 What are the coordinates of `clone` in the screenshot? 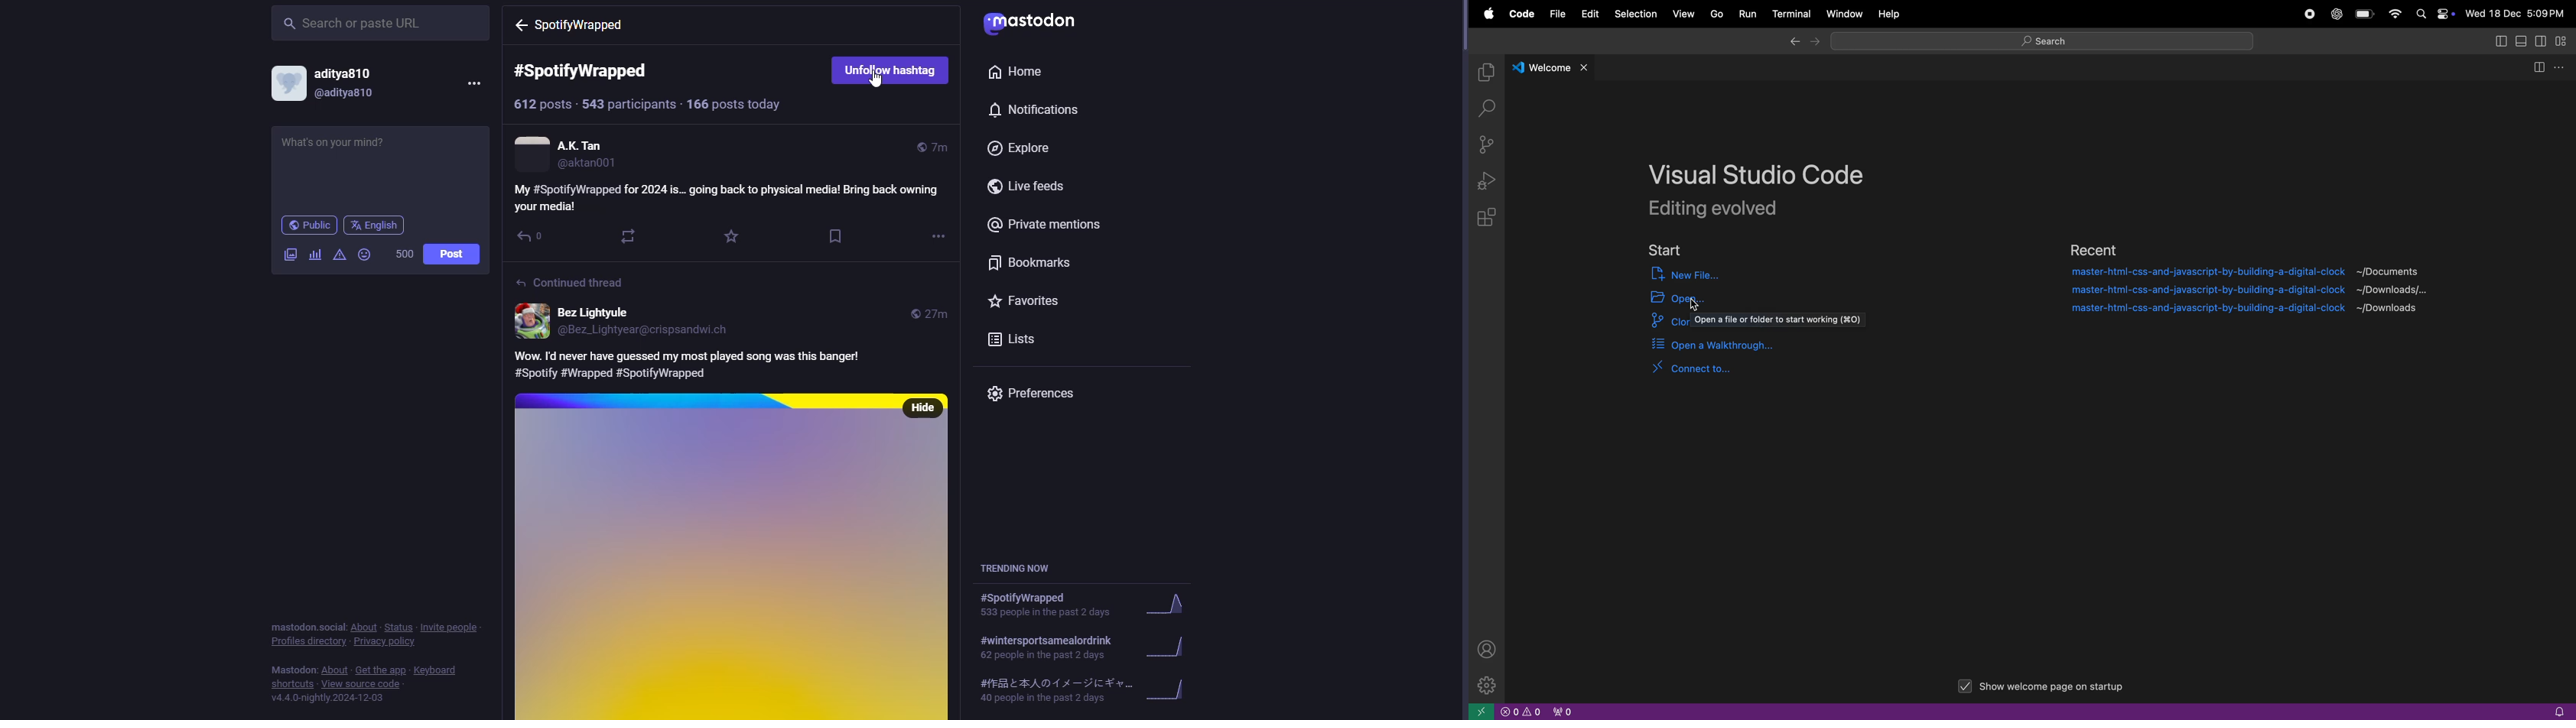 It's located at (1755, 323).